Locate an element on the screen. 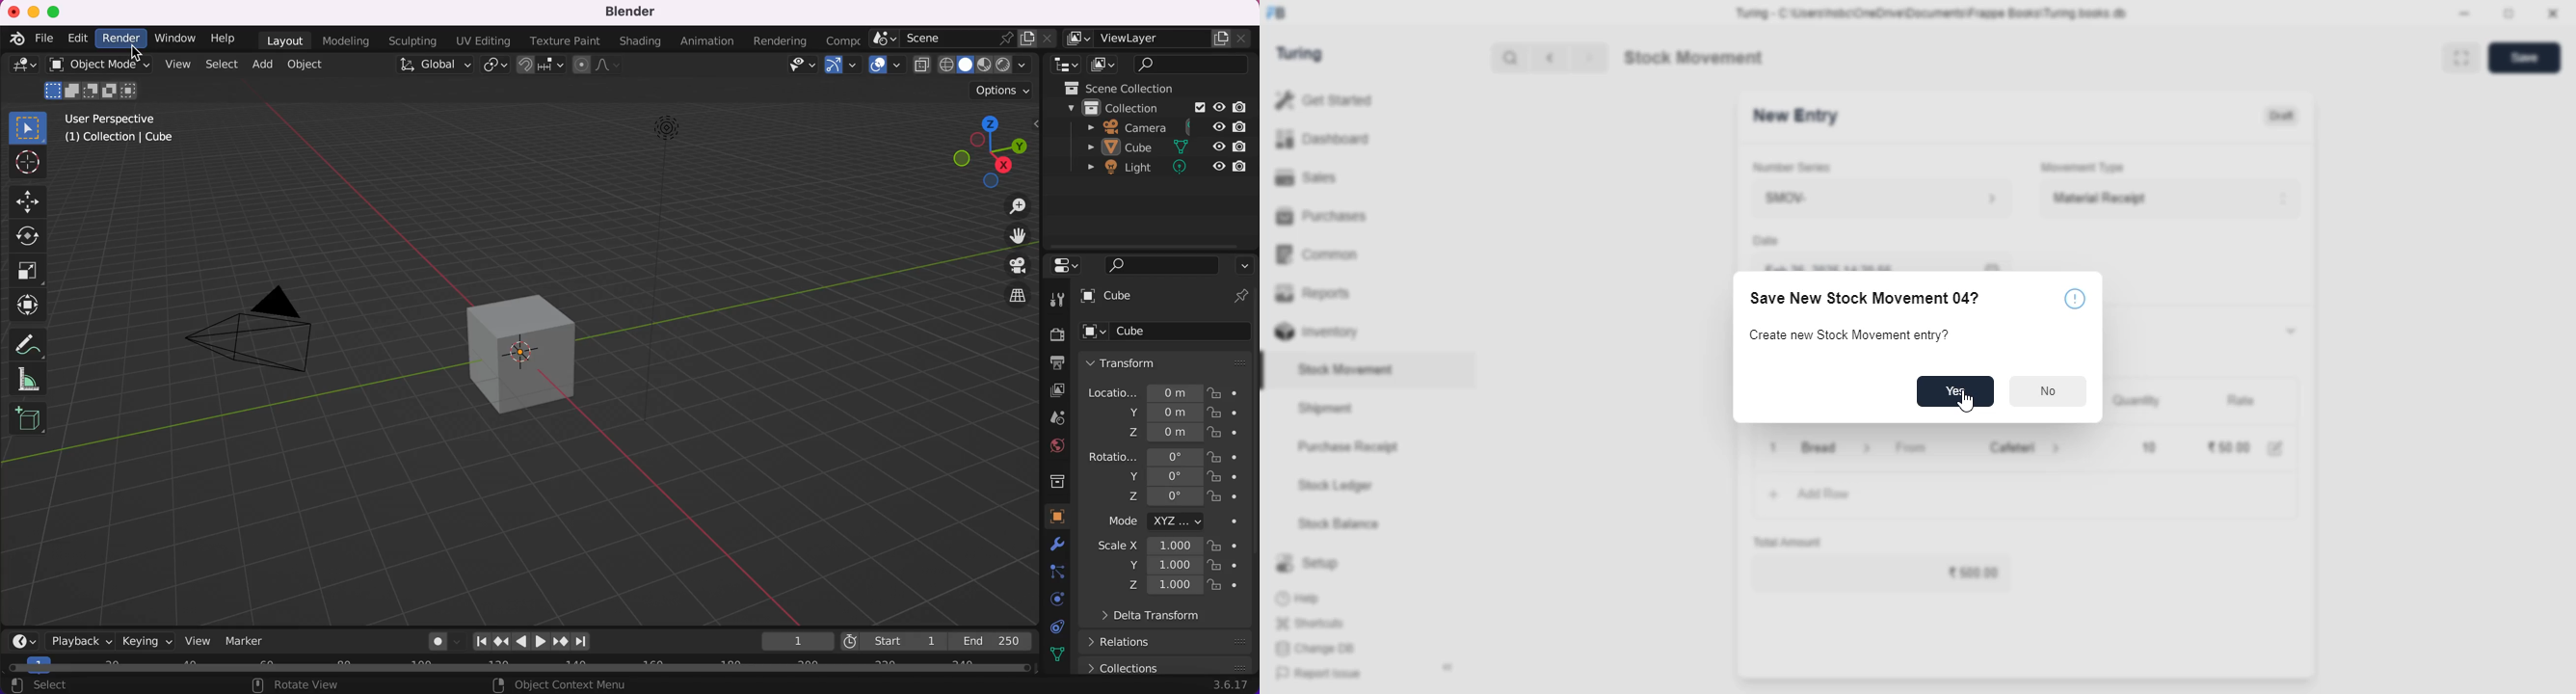 This screenshot has height=700, width=2576. mode xyz... is located at coordinates (1166, 523).